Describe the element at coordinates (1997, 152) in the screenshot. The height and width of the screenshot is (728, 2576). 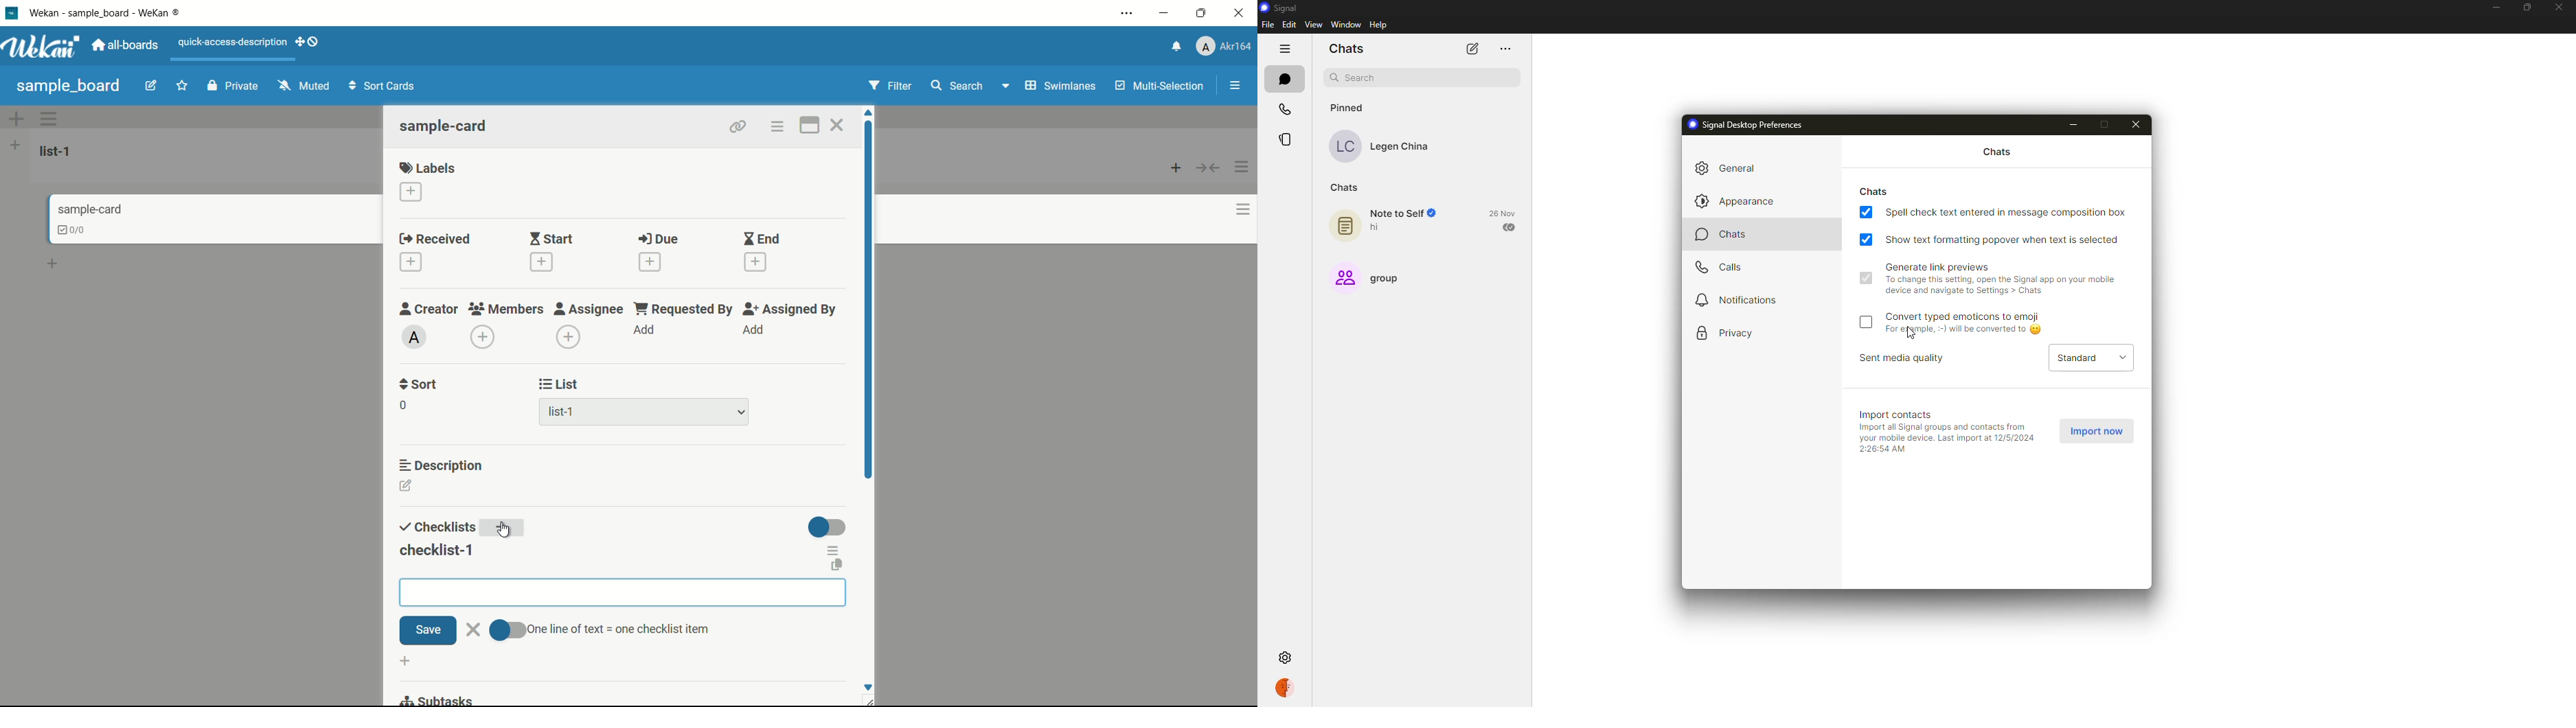
I see `chats` at that location.